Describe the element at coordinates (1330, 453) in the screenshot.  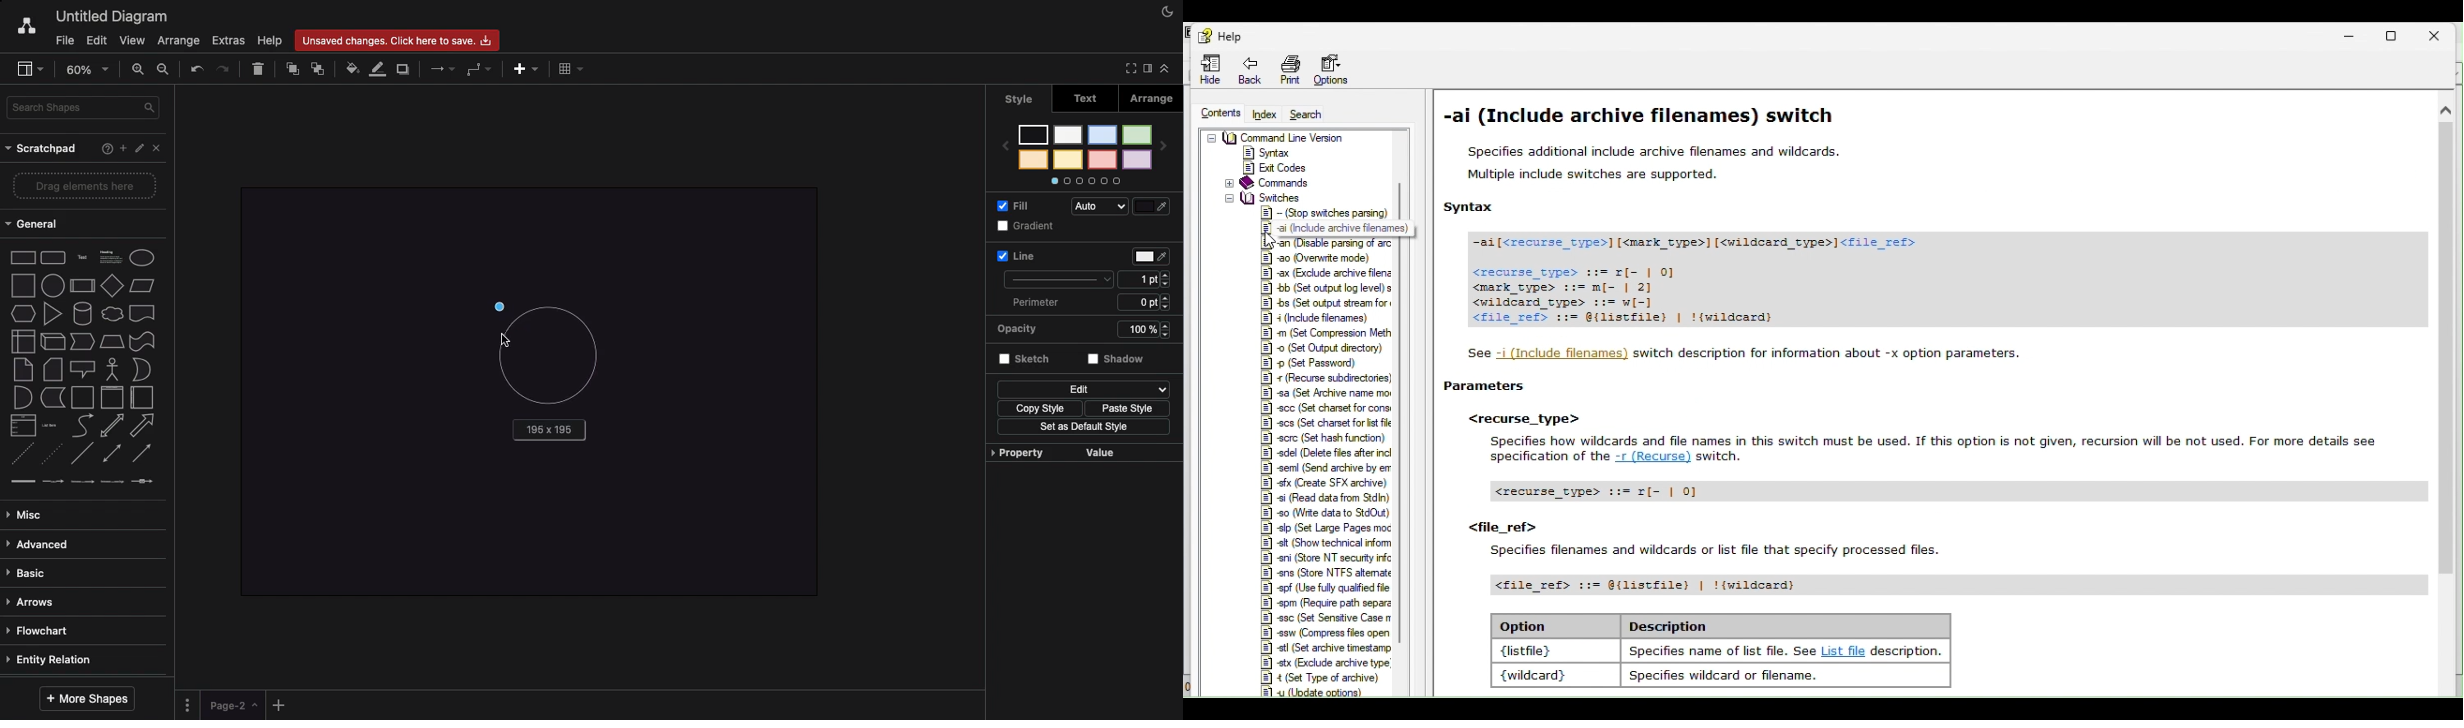
I see `|2] adel (Delete fies after incl` at that location.